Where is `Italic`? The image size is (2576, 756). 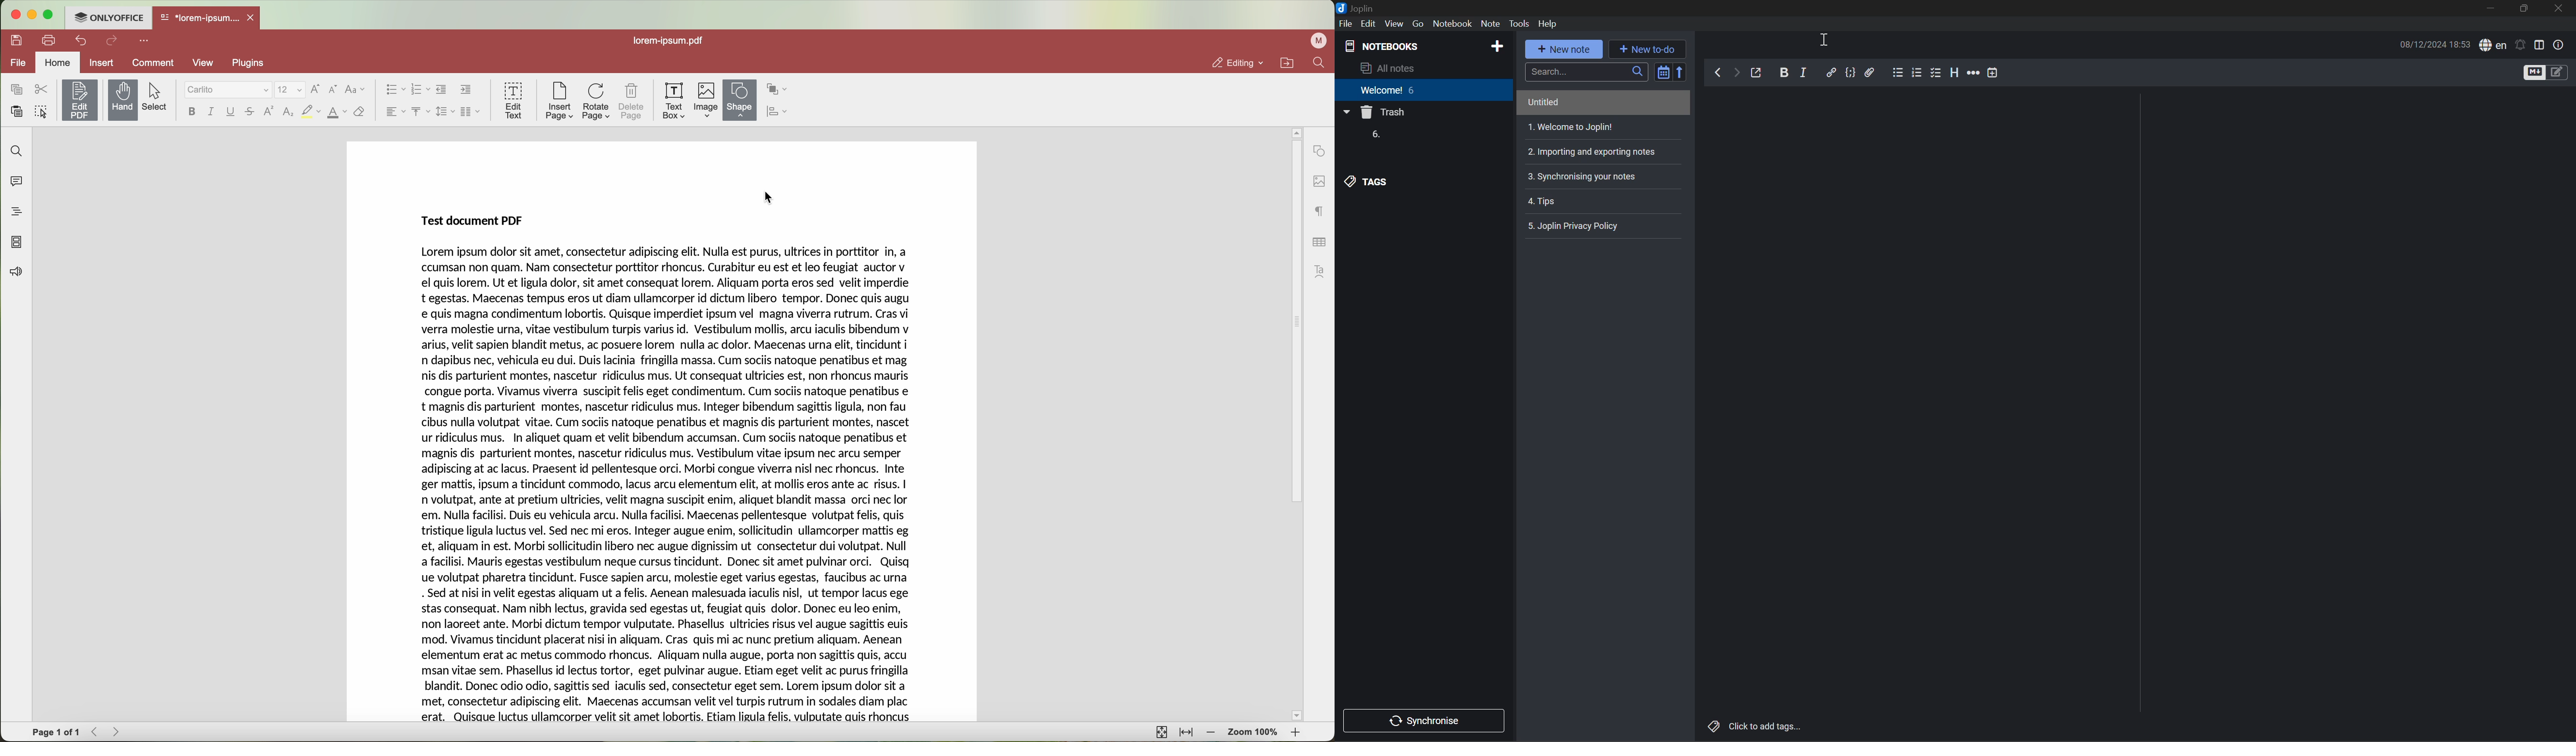
Italic is located at coordinates (1805, 72).